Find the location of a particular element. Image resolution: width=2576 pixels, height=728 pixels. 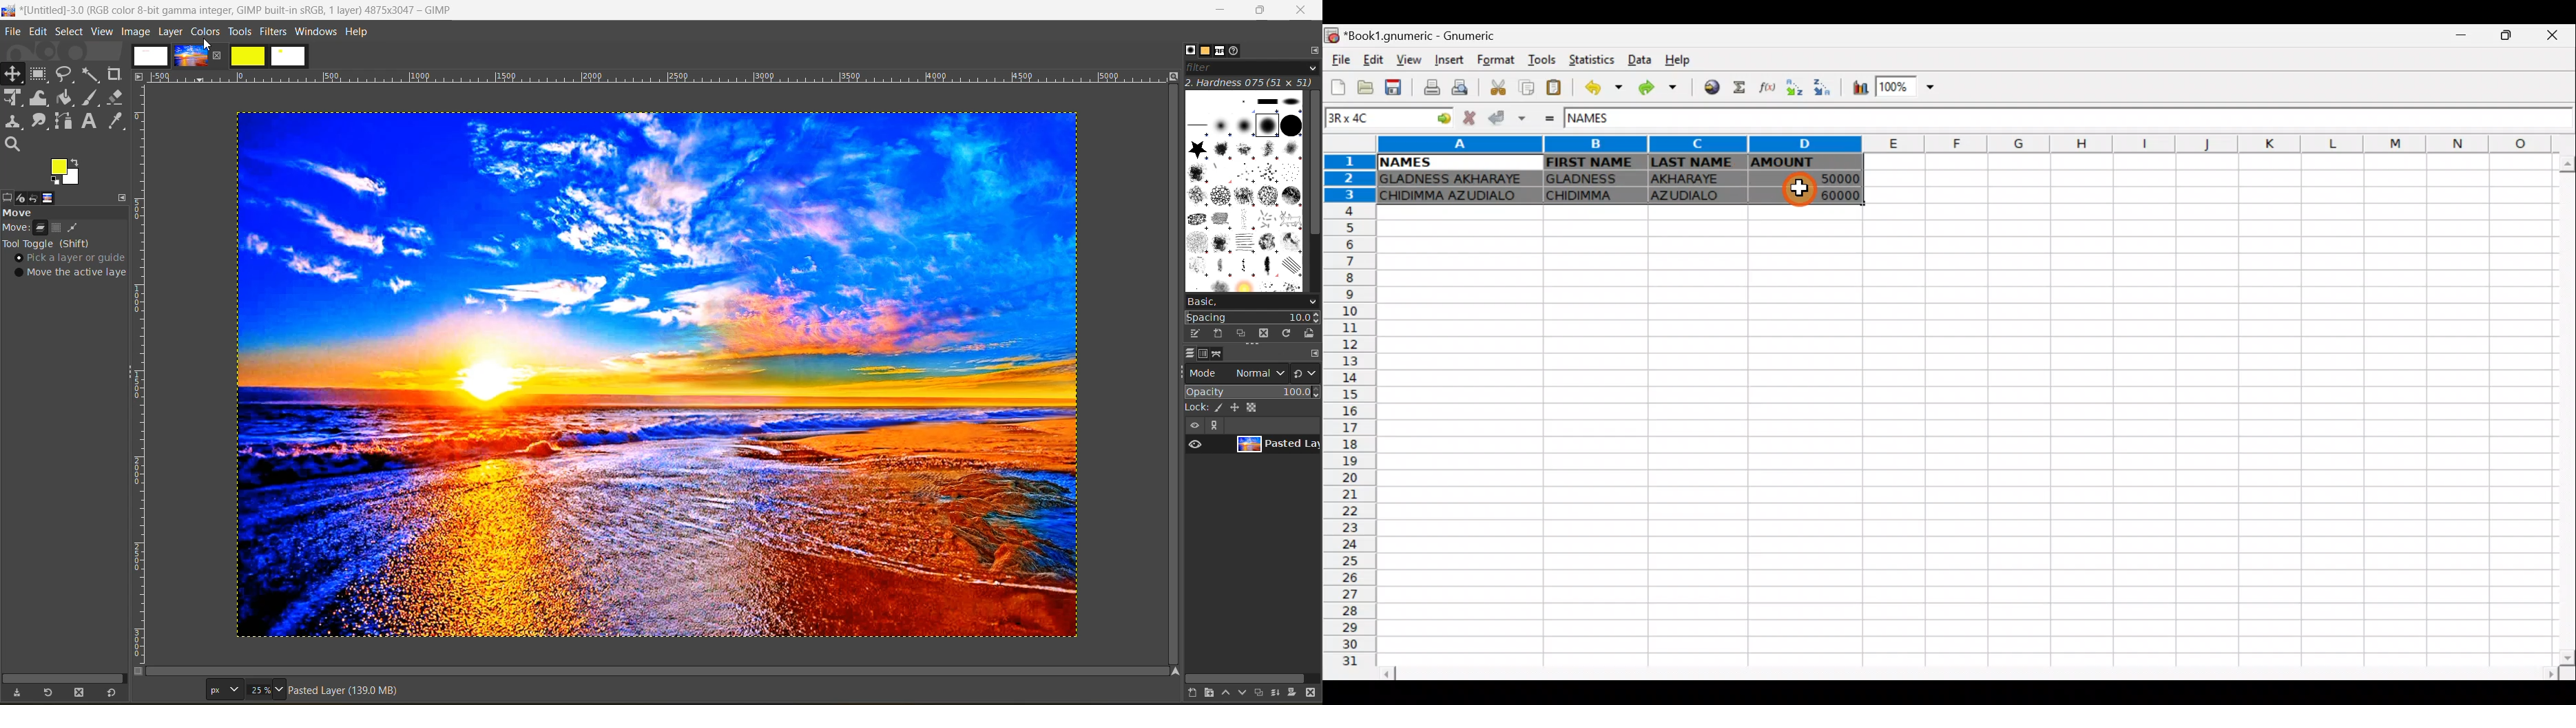

delete this layer is located at coordinates (1314, 694).